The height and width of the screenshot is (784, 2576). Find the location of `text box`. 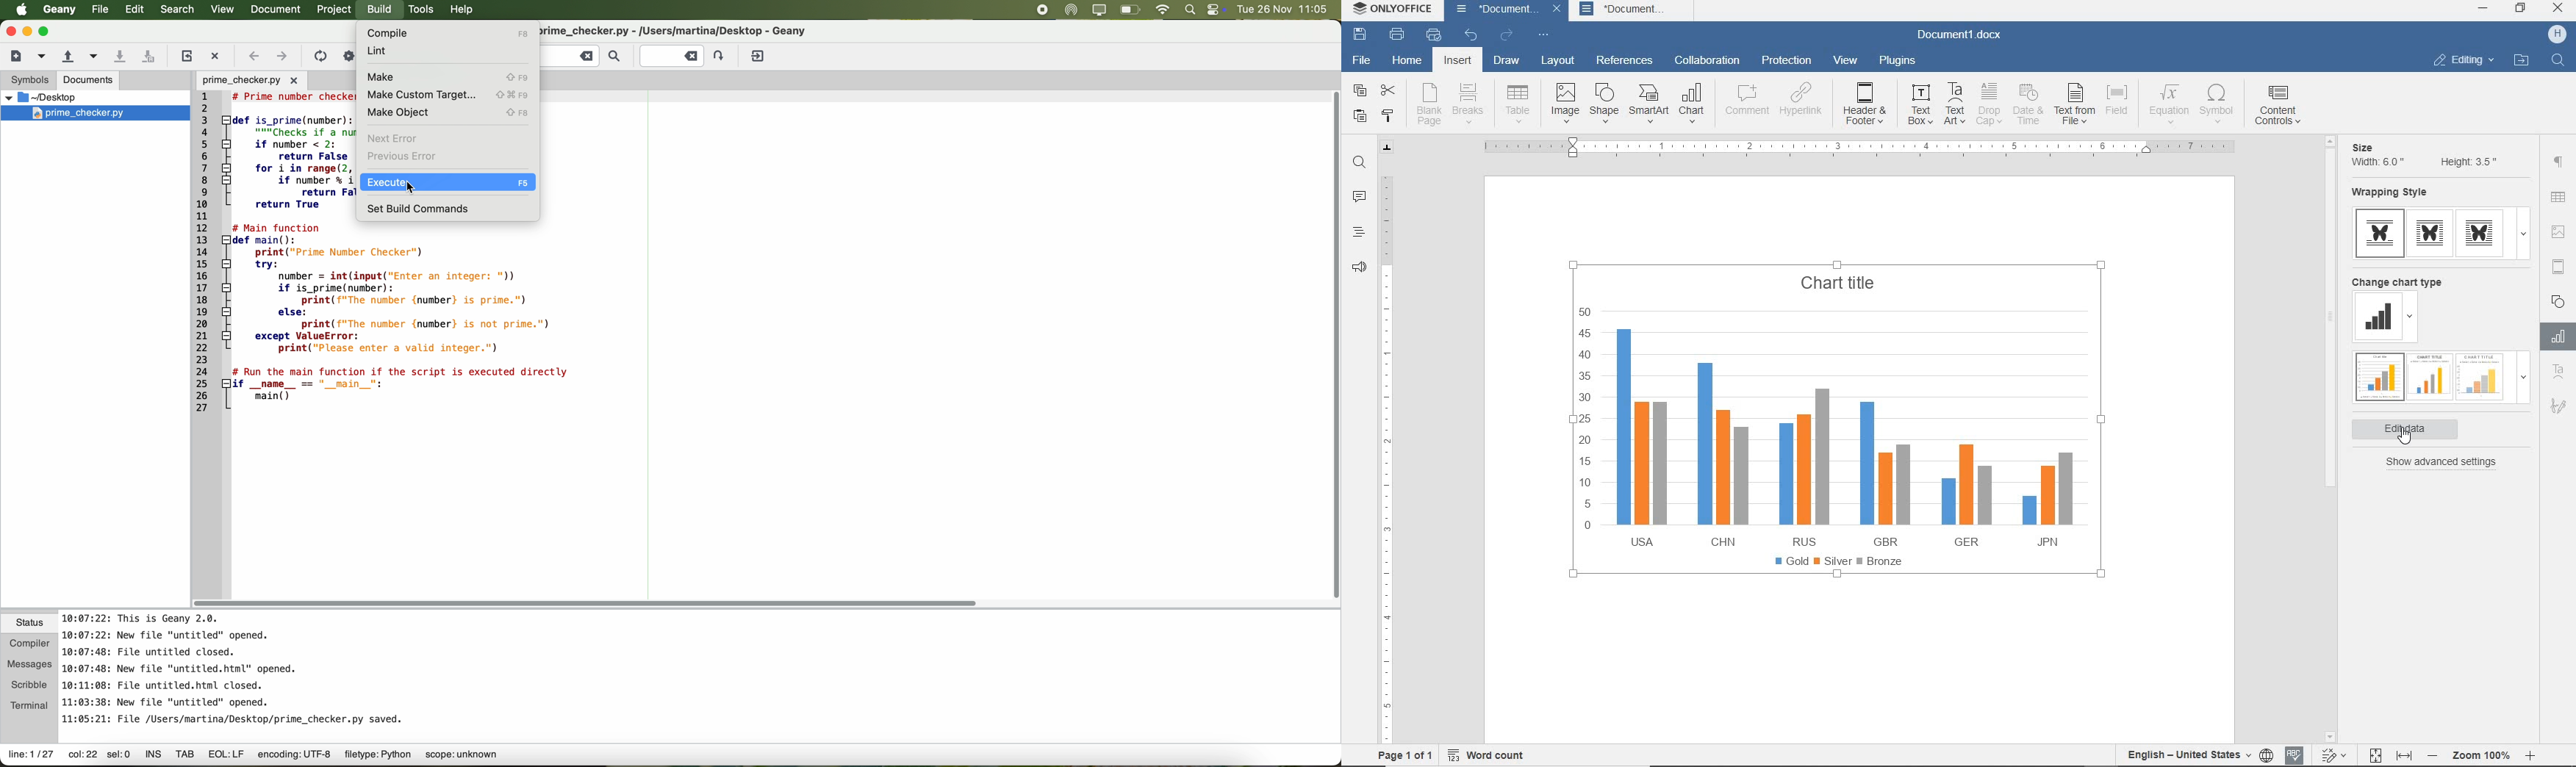

text box is located at coordinates (1920, 107).